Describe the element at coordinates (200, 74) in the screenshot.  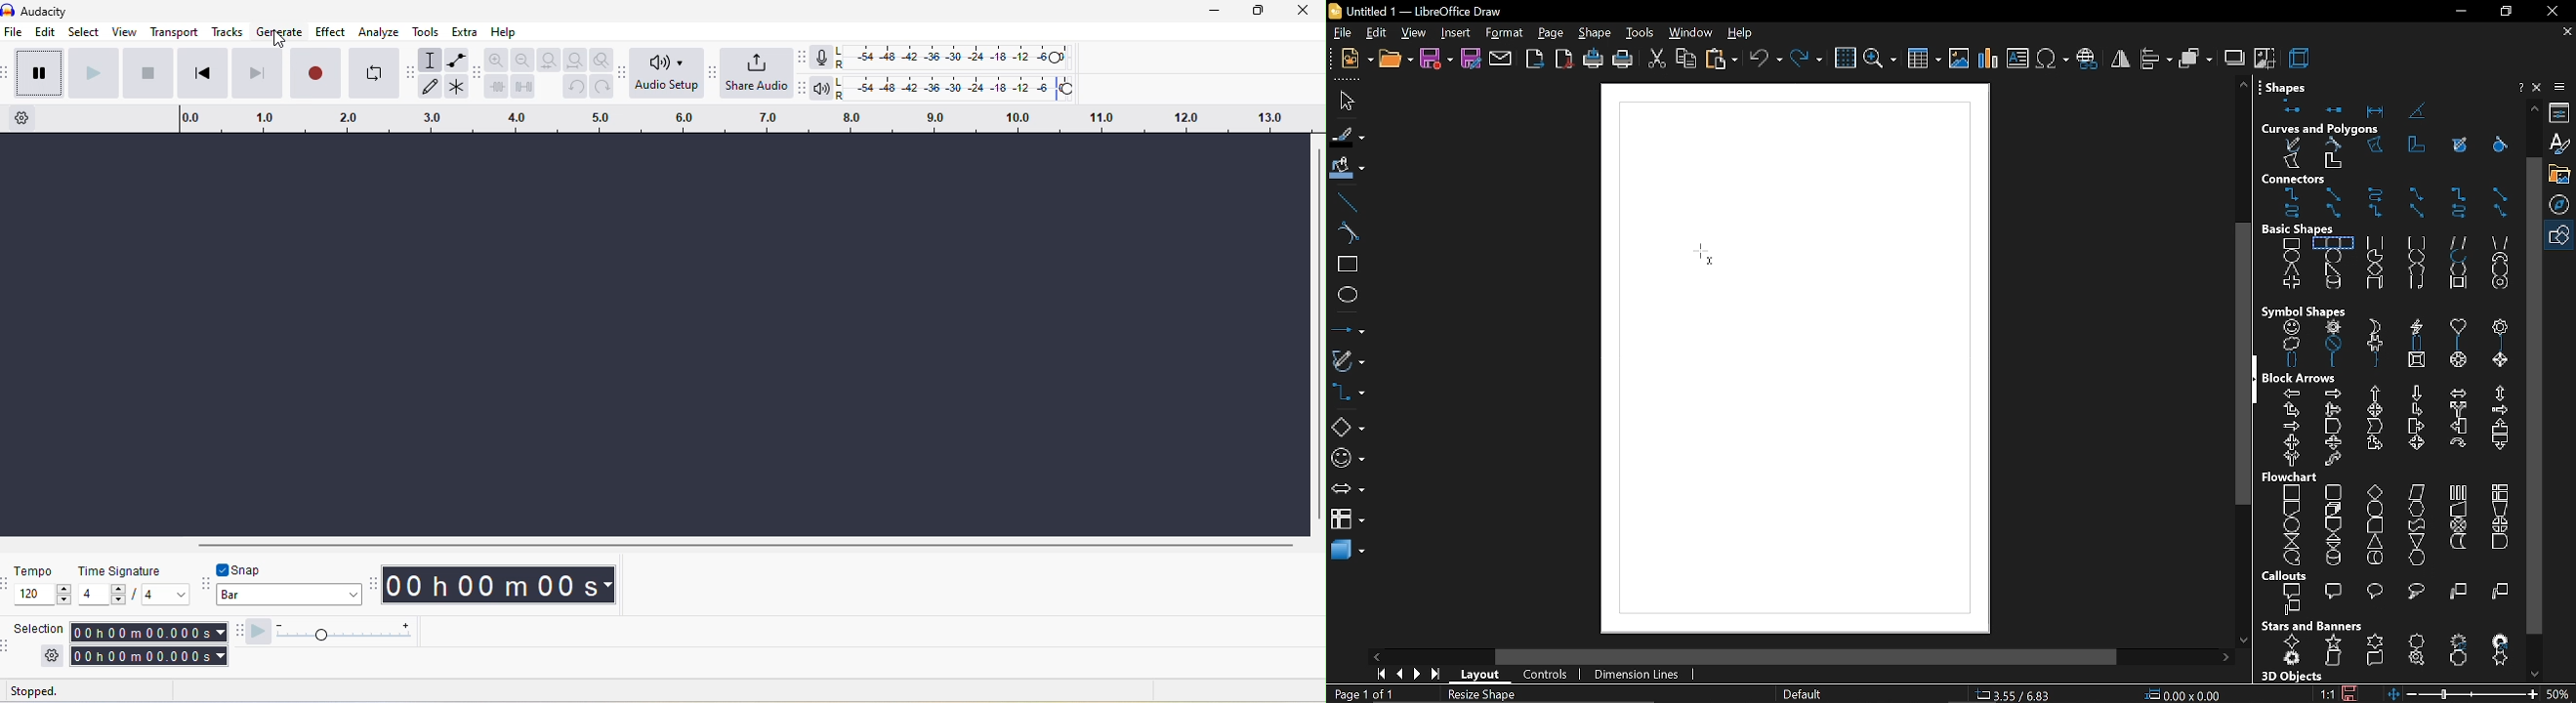
I see `skip to start` at that location.